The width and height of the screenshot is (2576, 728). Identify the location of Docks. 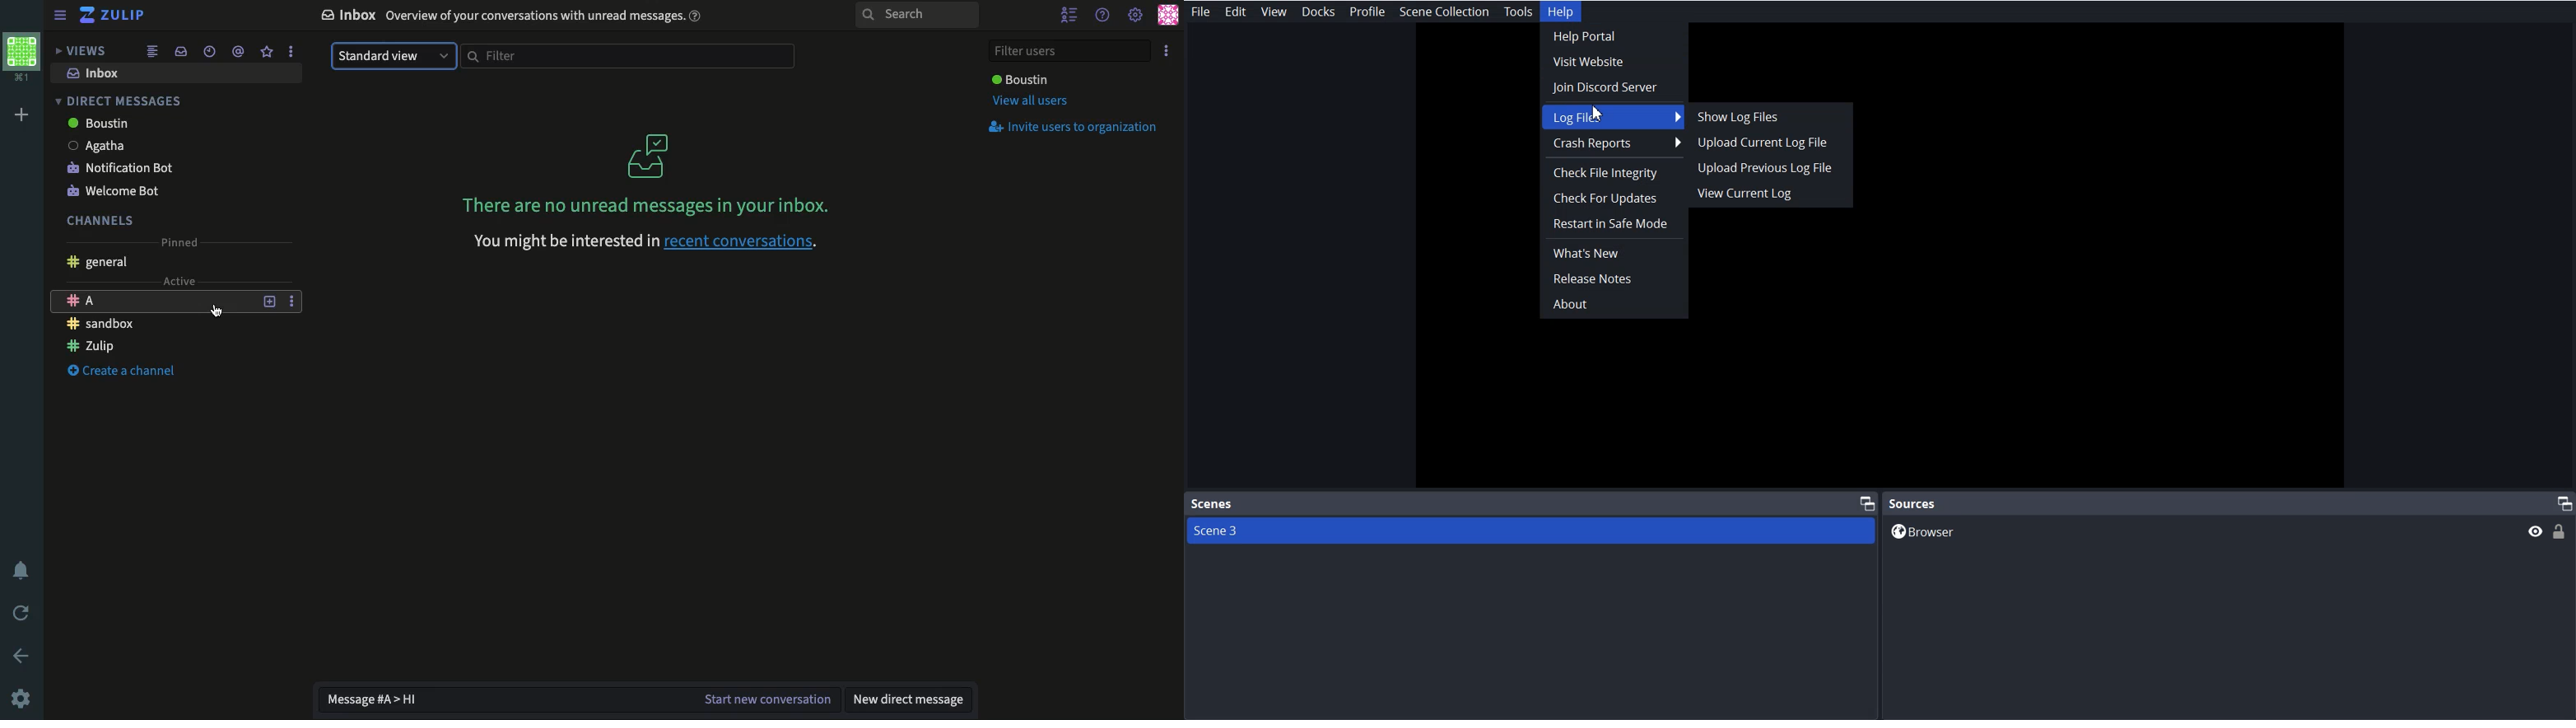
(1317, 12).